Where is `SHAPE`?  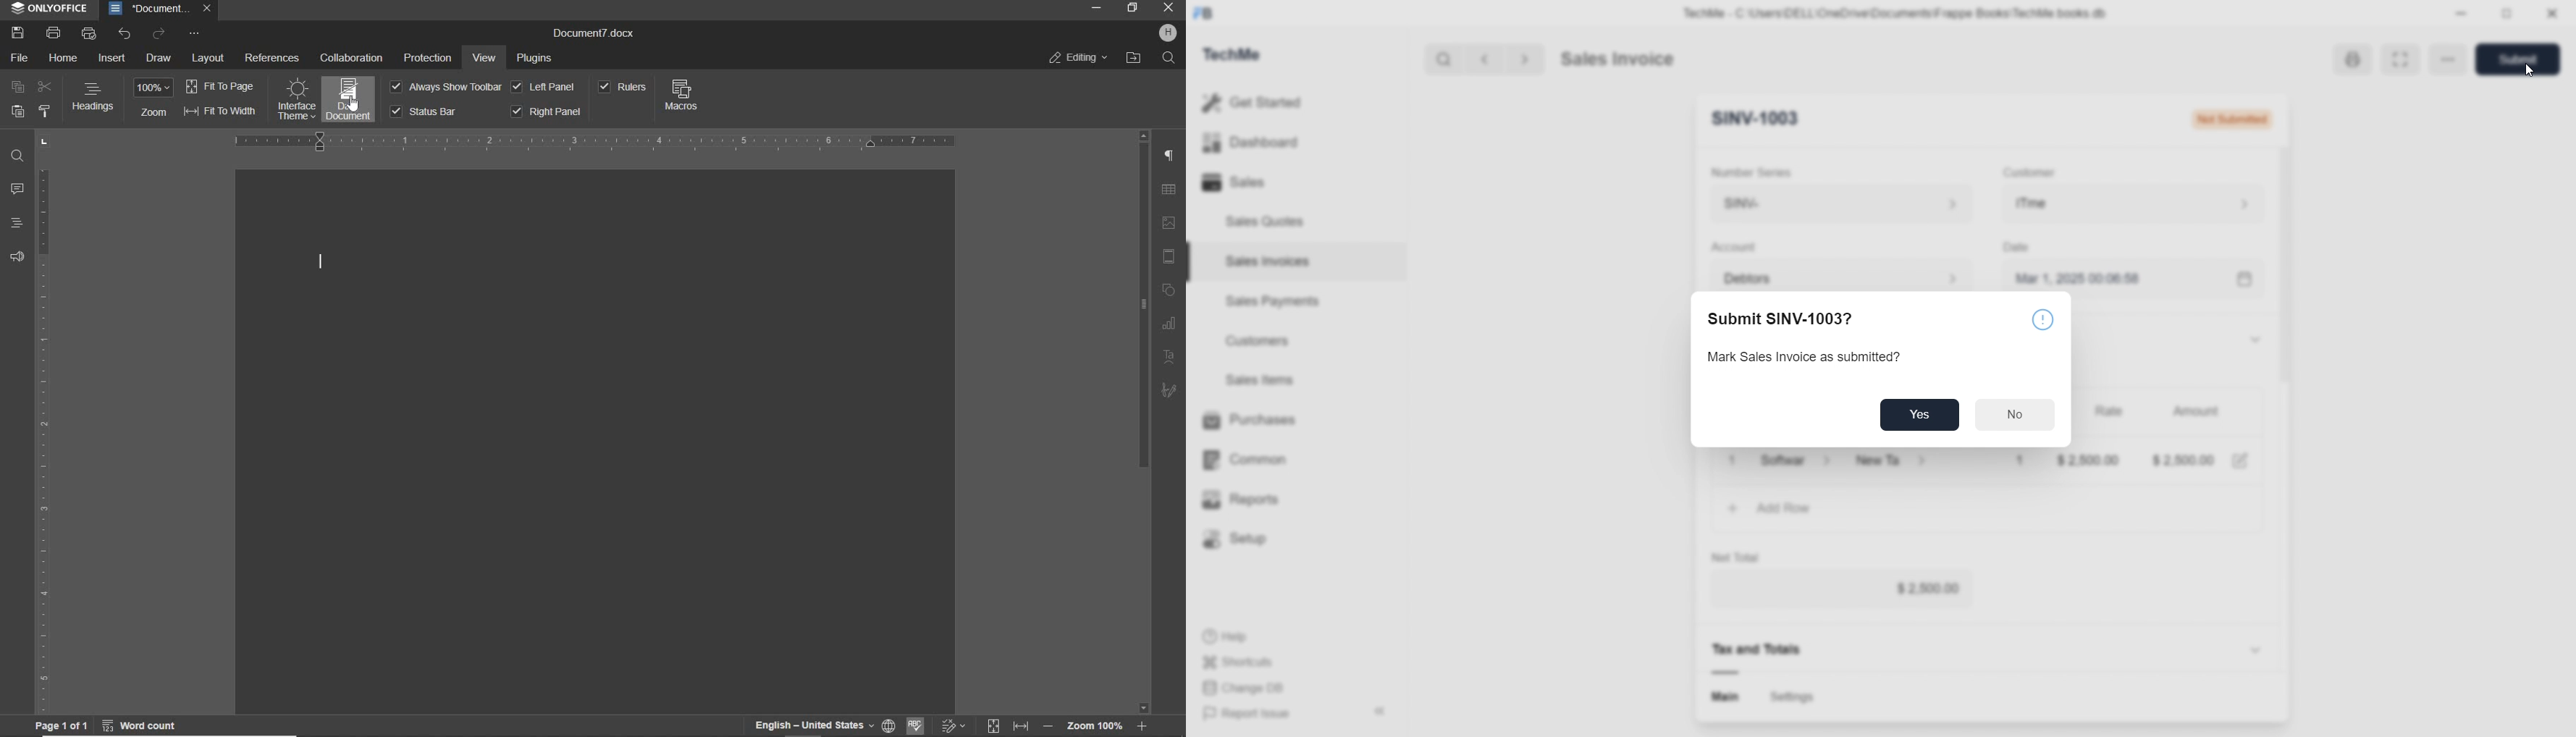
SHAPE is located at coordinates (1169, 291).